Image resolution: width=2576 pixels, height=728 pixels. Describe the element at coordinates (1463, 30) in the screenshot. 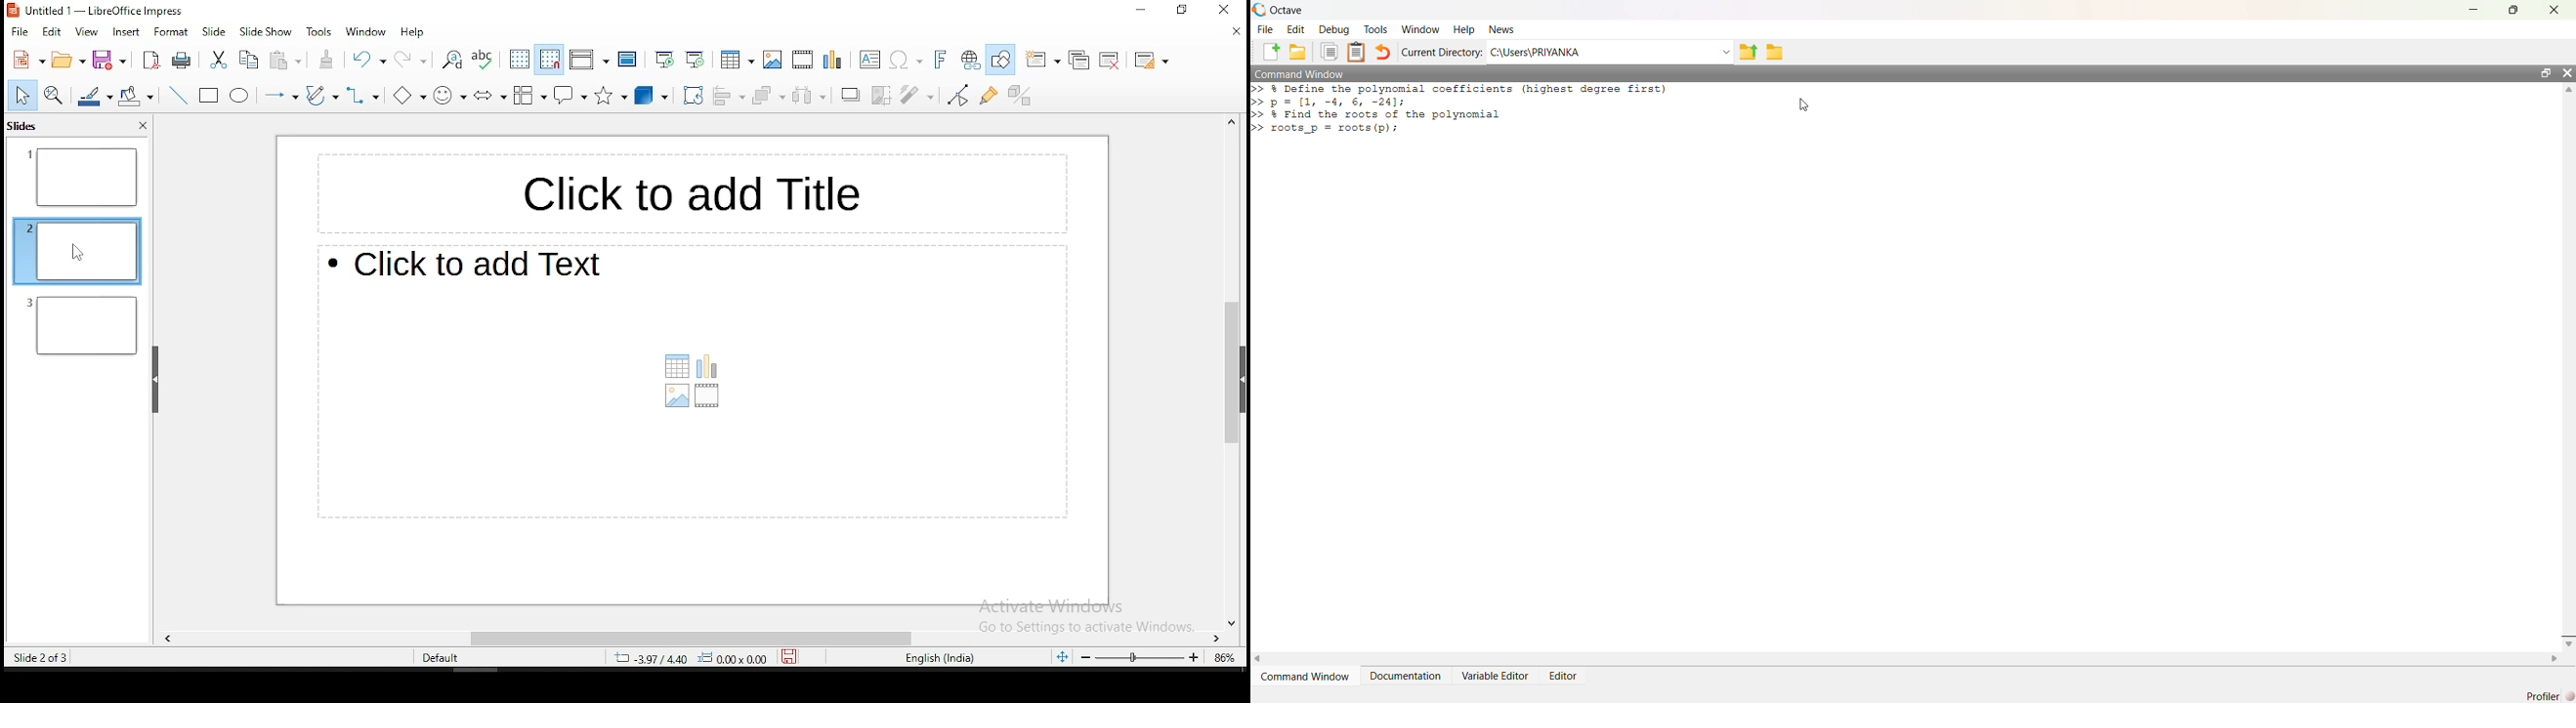

I see `Help` at that location.